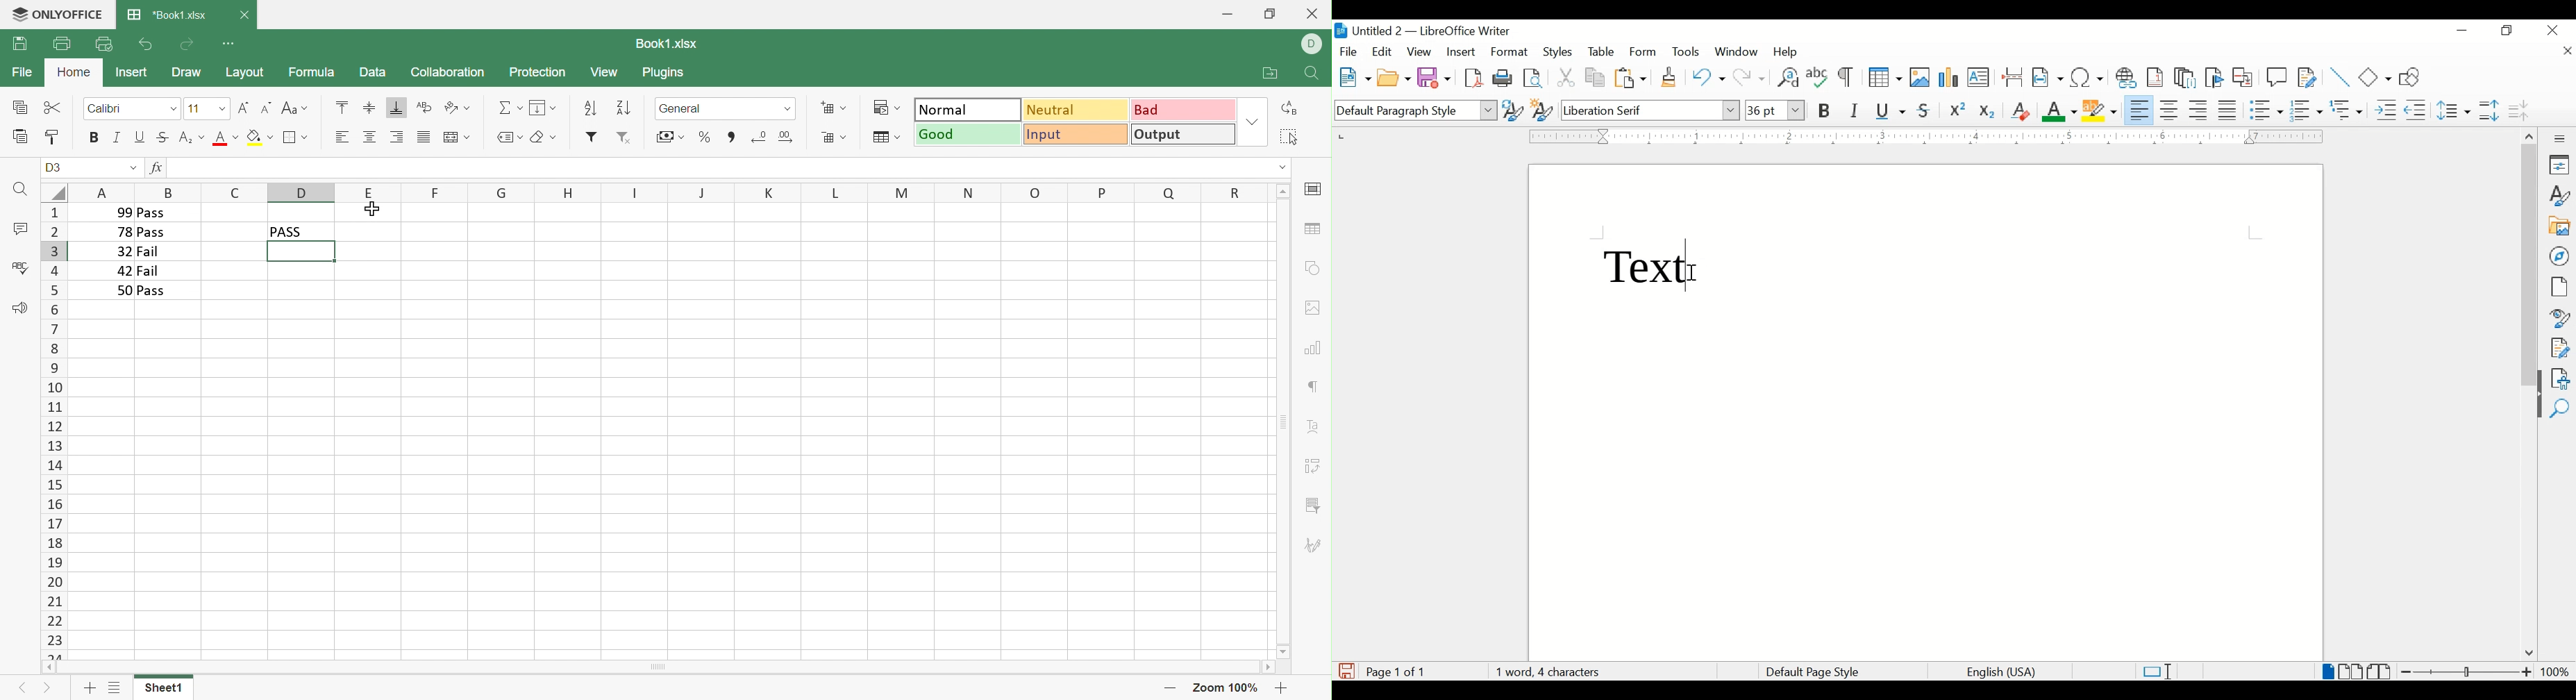 Image resolution: width=2576 pixels, height=700 pixels. Describe the element at coordinates (669, 138) in the screenshot. I see `Accounting style` at that location.